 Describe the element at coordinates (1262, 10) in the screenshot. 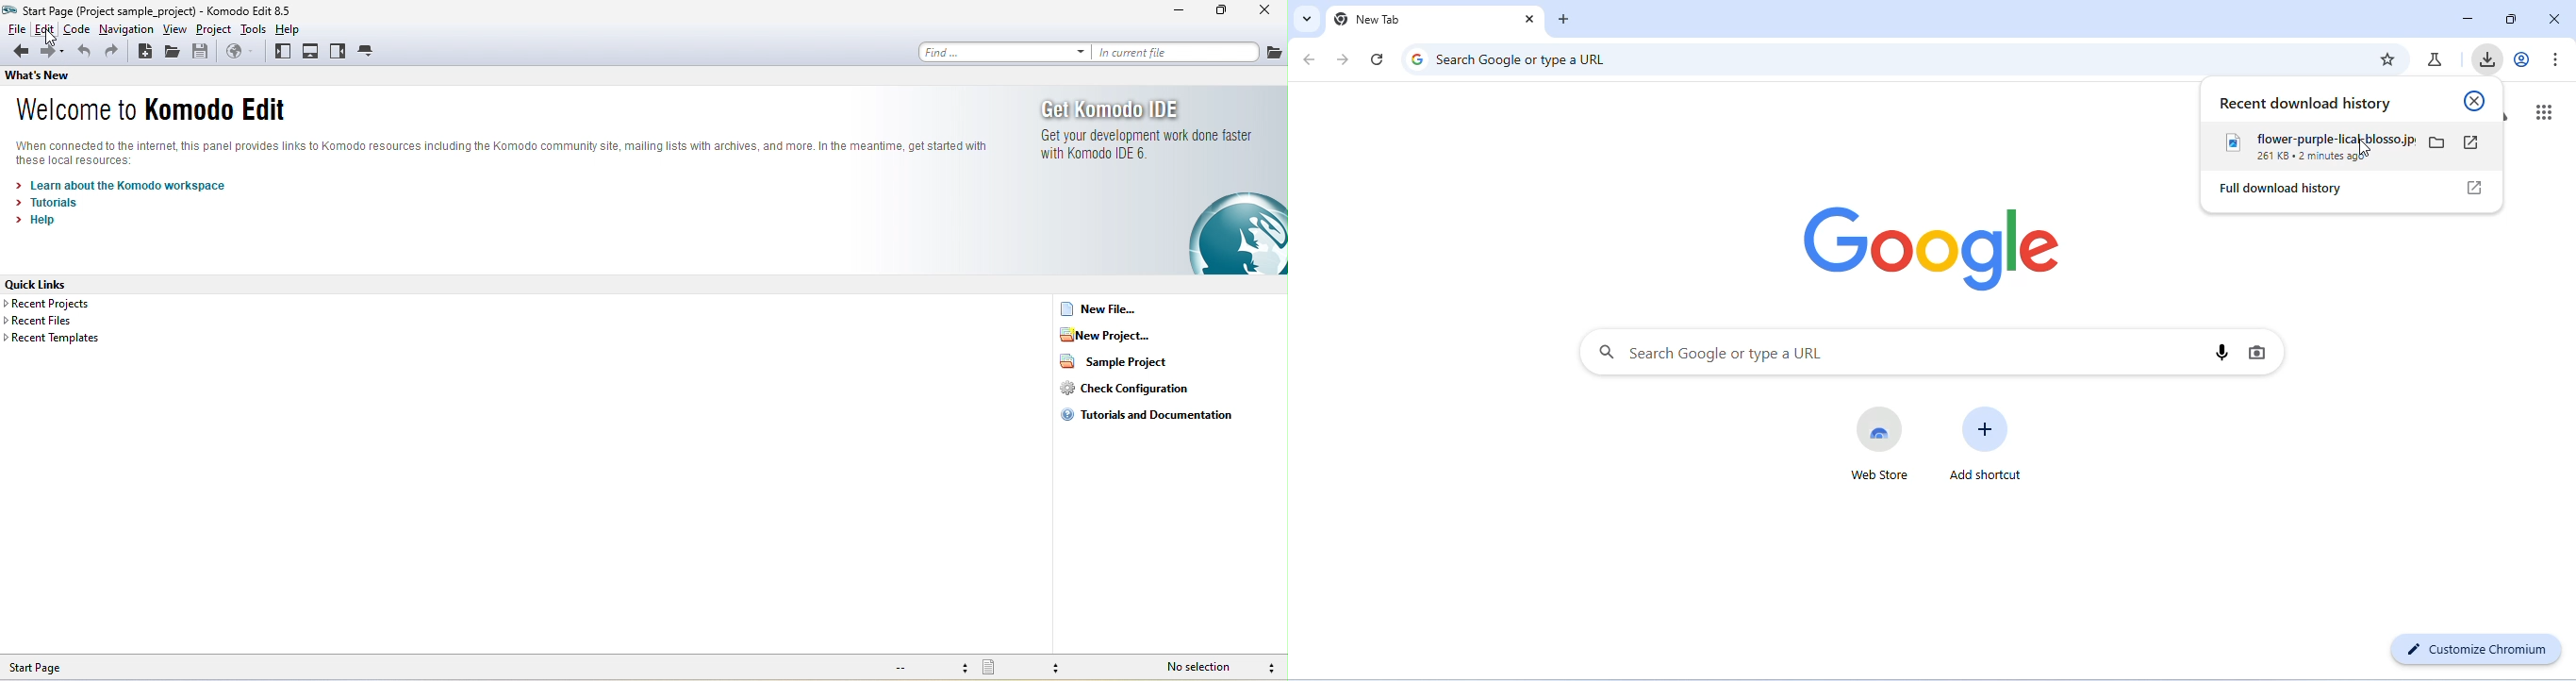

I see `close` at that location.